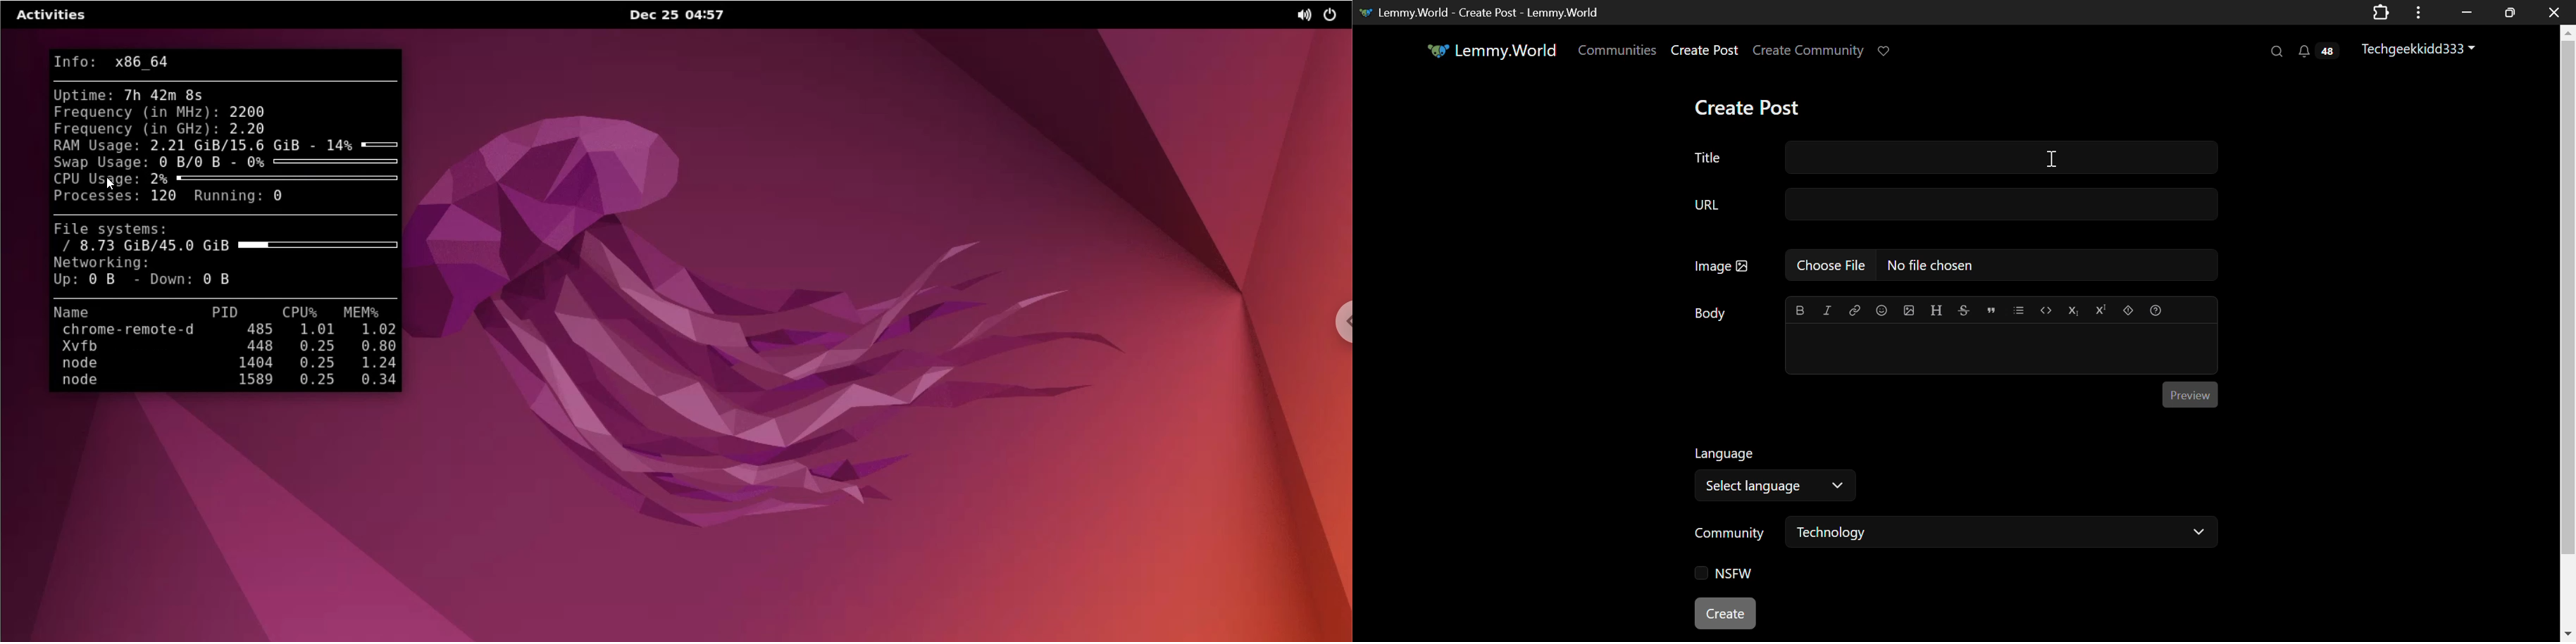 This screenshot has width=2576, height=644. Describe the element at coordinates (1730, 532) in the screenshot. I see `Community` at that location.